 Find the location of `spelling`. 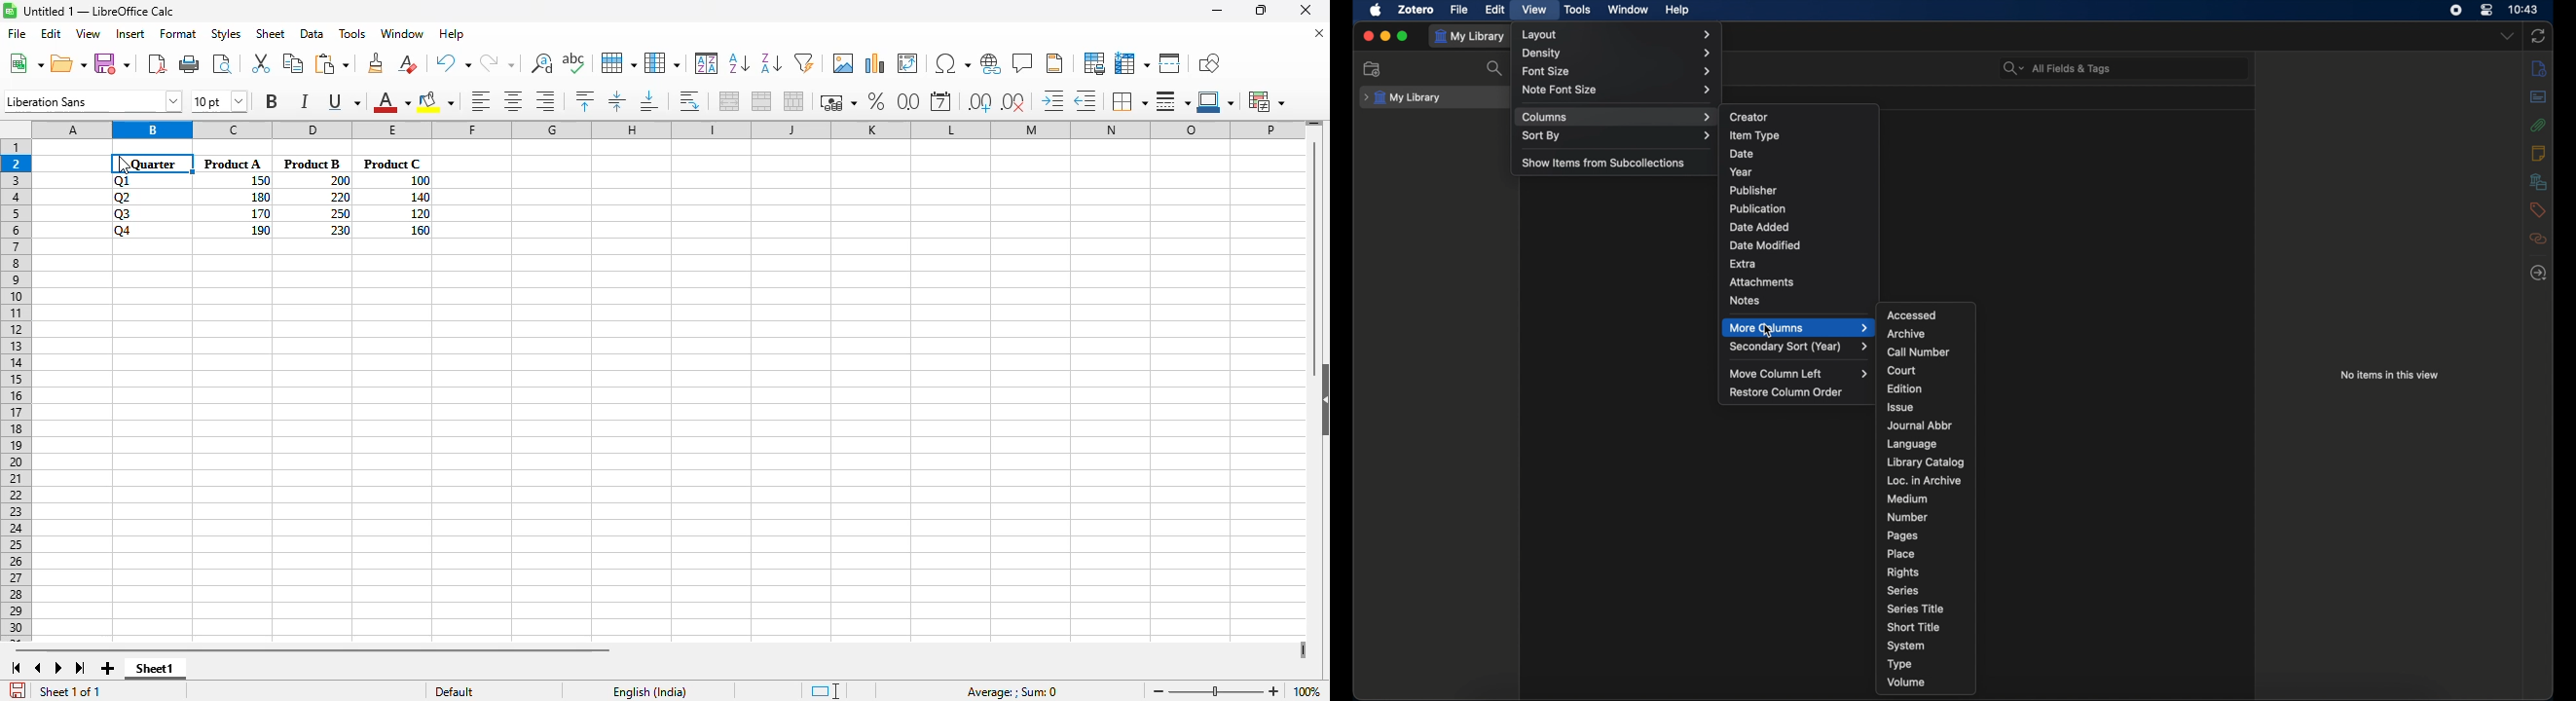

spelling is located at coordinates (574, 63).